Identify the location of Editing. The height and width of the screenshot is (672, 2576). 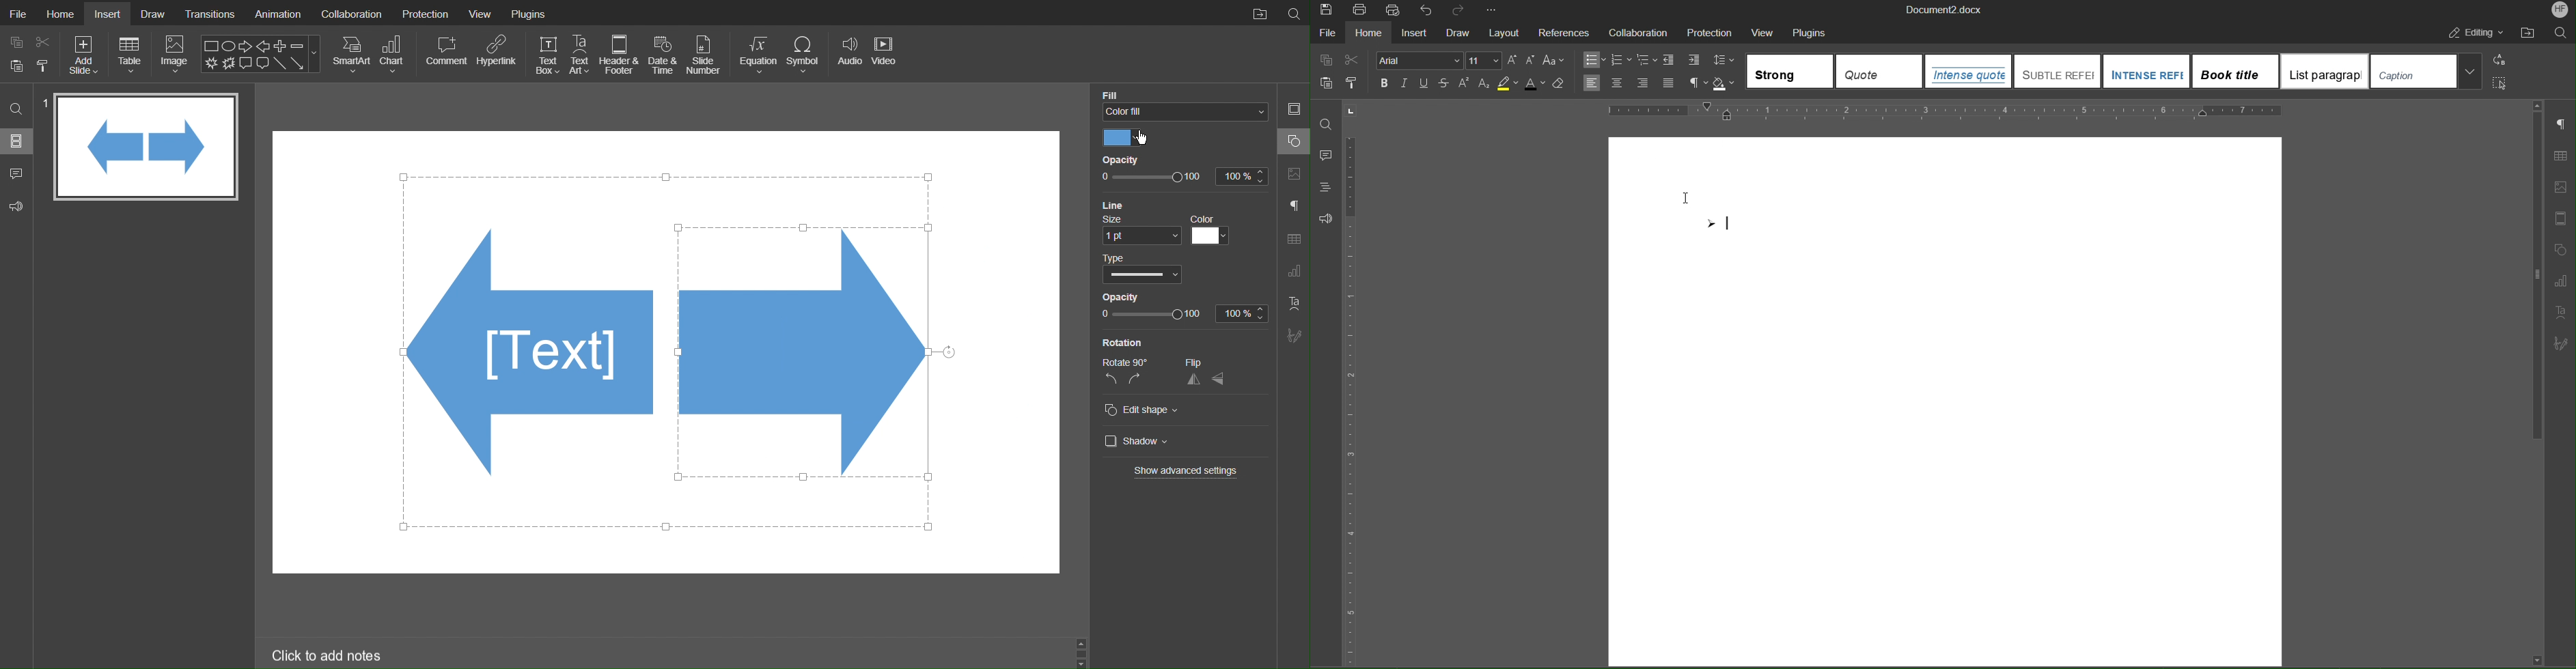
(2477, 32).